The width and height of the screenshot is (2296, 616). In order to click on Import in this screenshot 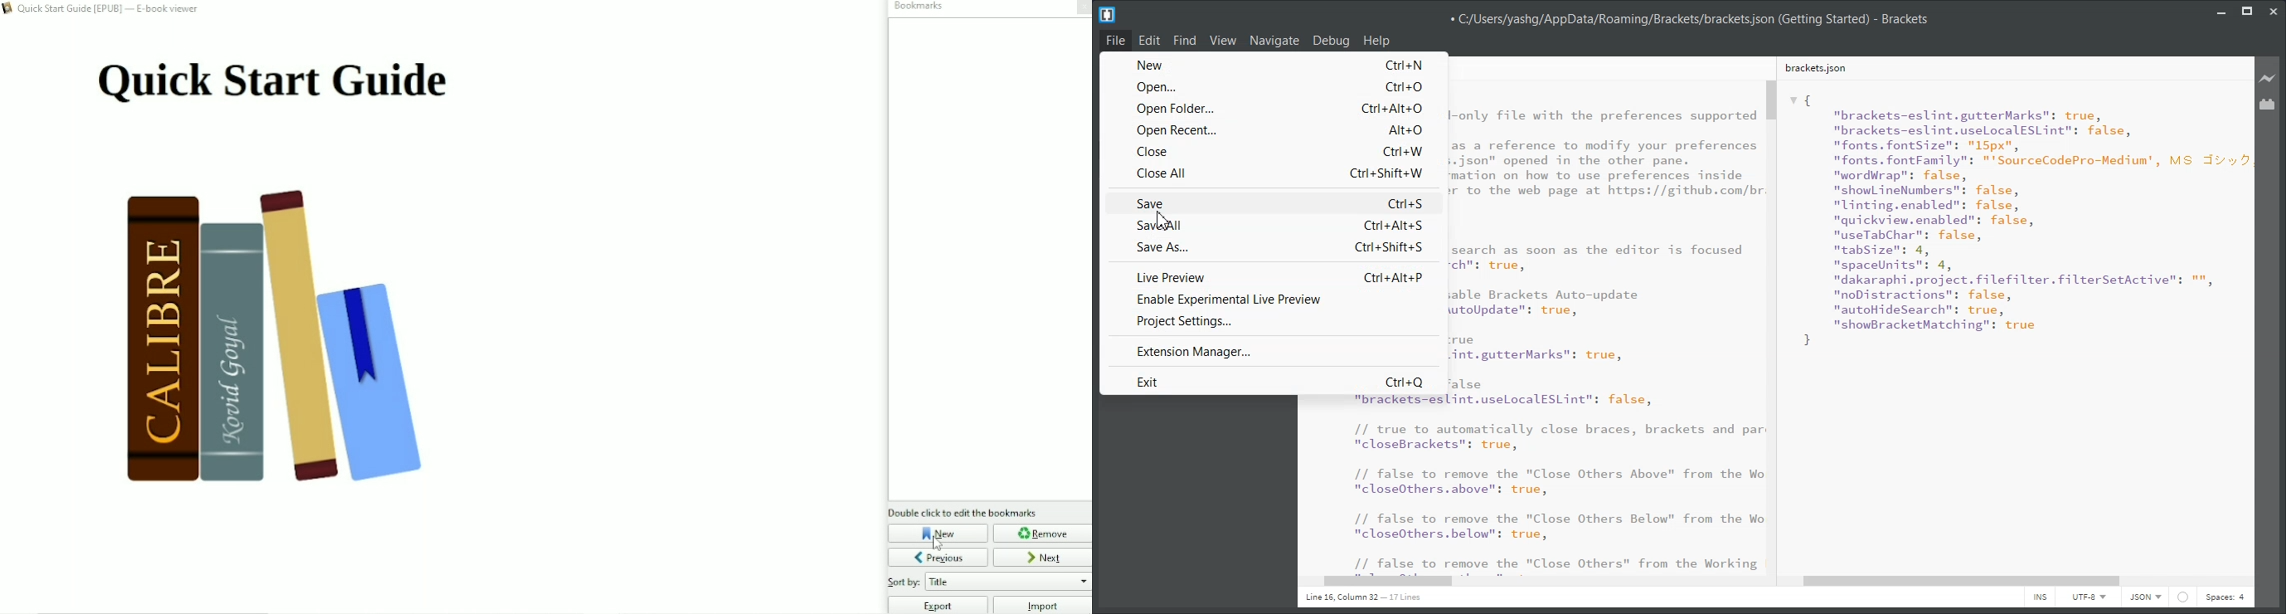, I will do `click(1043, 605)`.